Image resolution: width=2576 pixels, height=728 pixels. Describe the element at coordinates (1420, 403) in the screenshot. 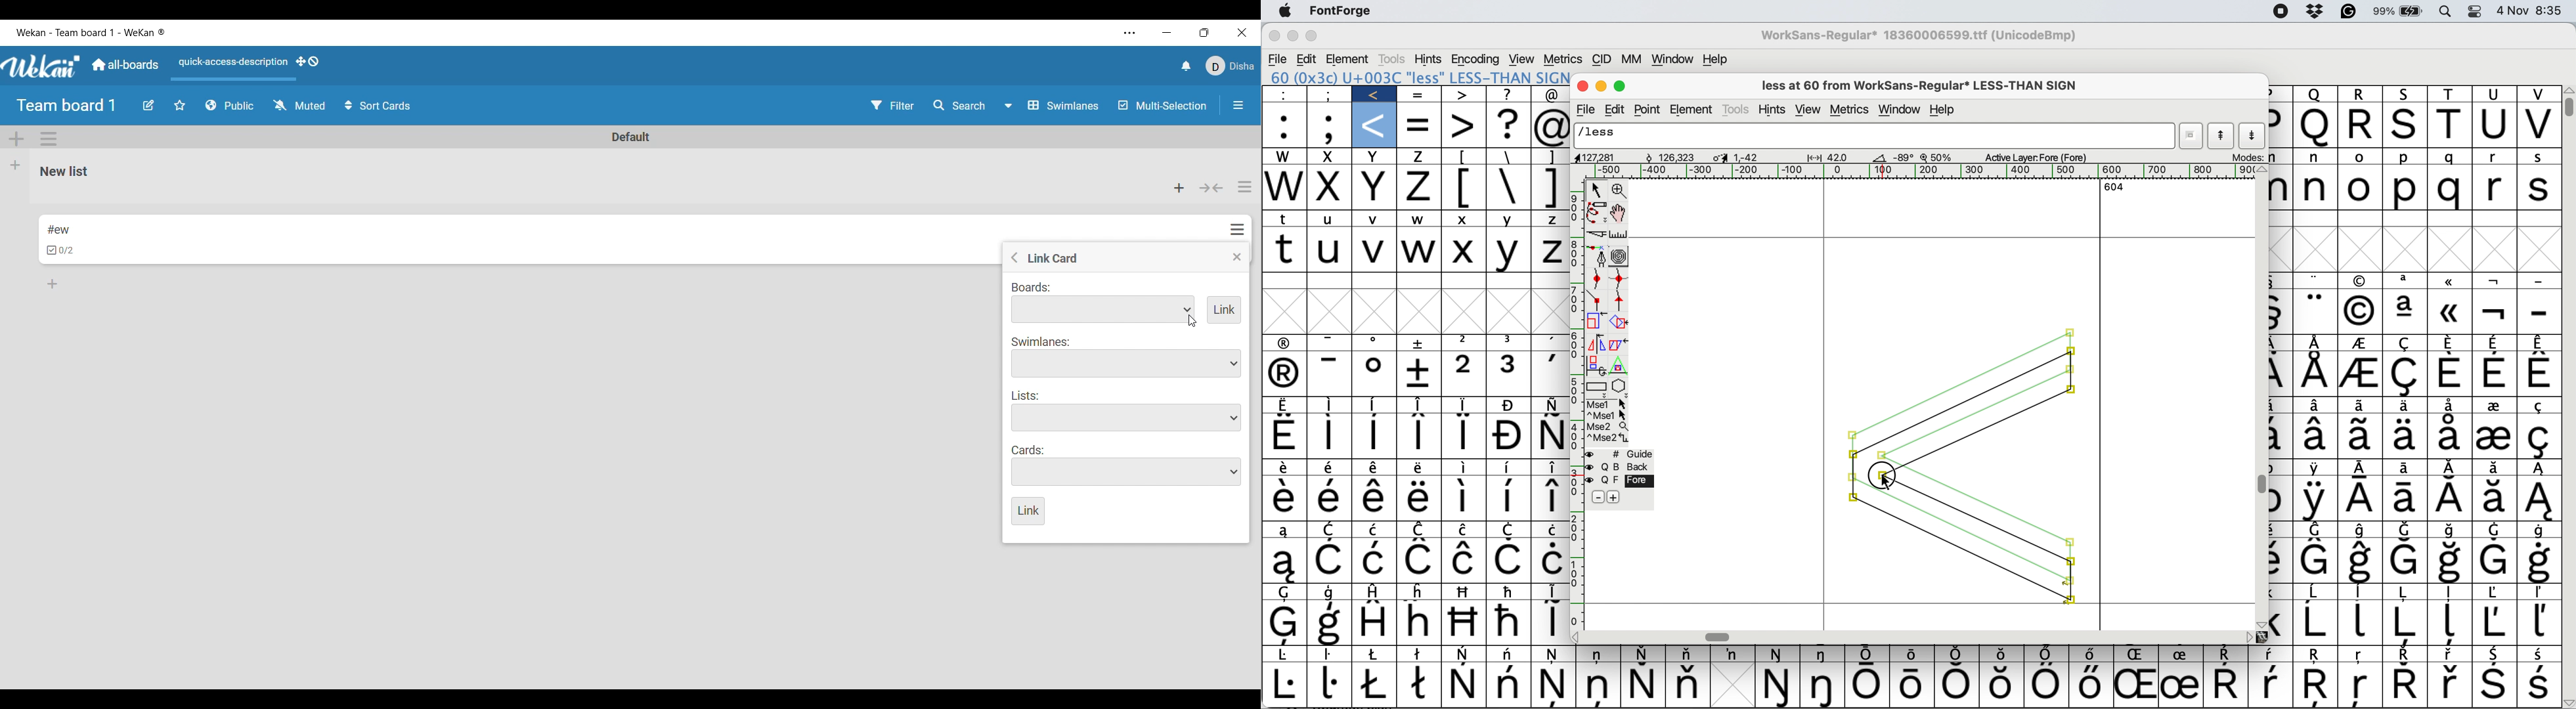

I see `Symbol` at that location.